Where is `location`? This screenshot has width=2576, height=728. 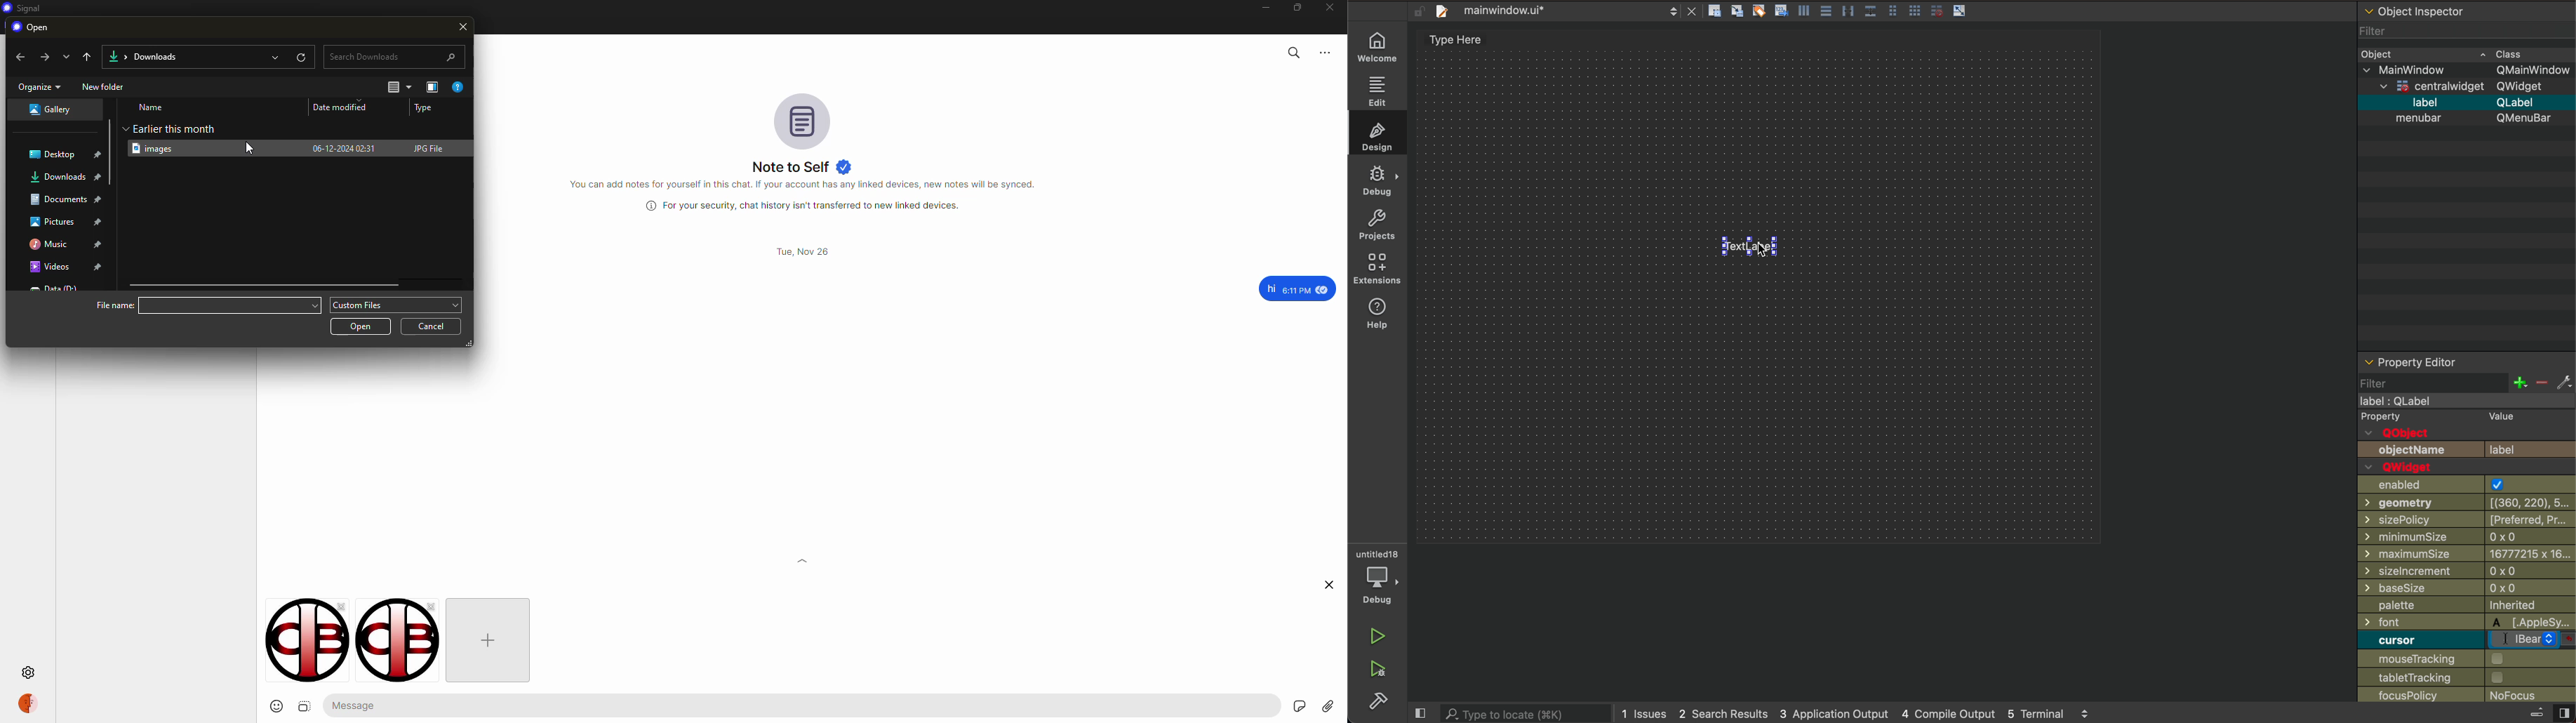
location is located at coordinates (48, 110).